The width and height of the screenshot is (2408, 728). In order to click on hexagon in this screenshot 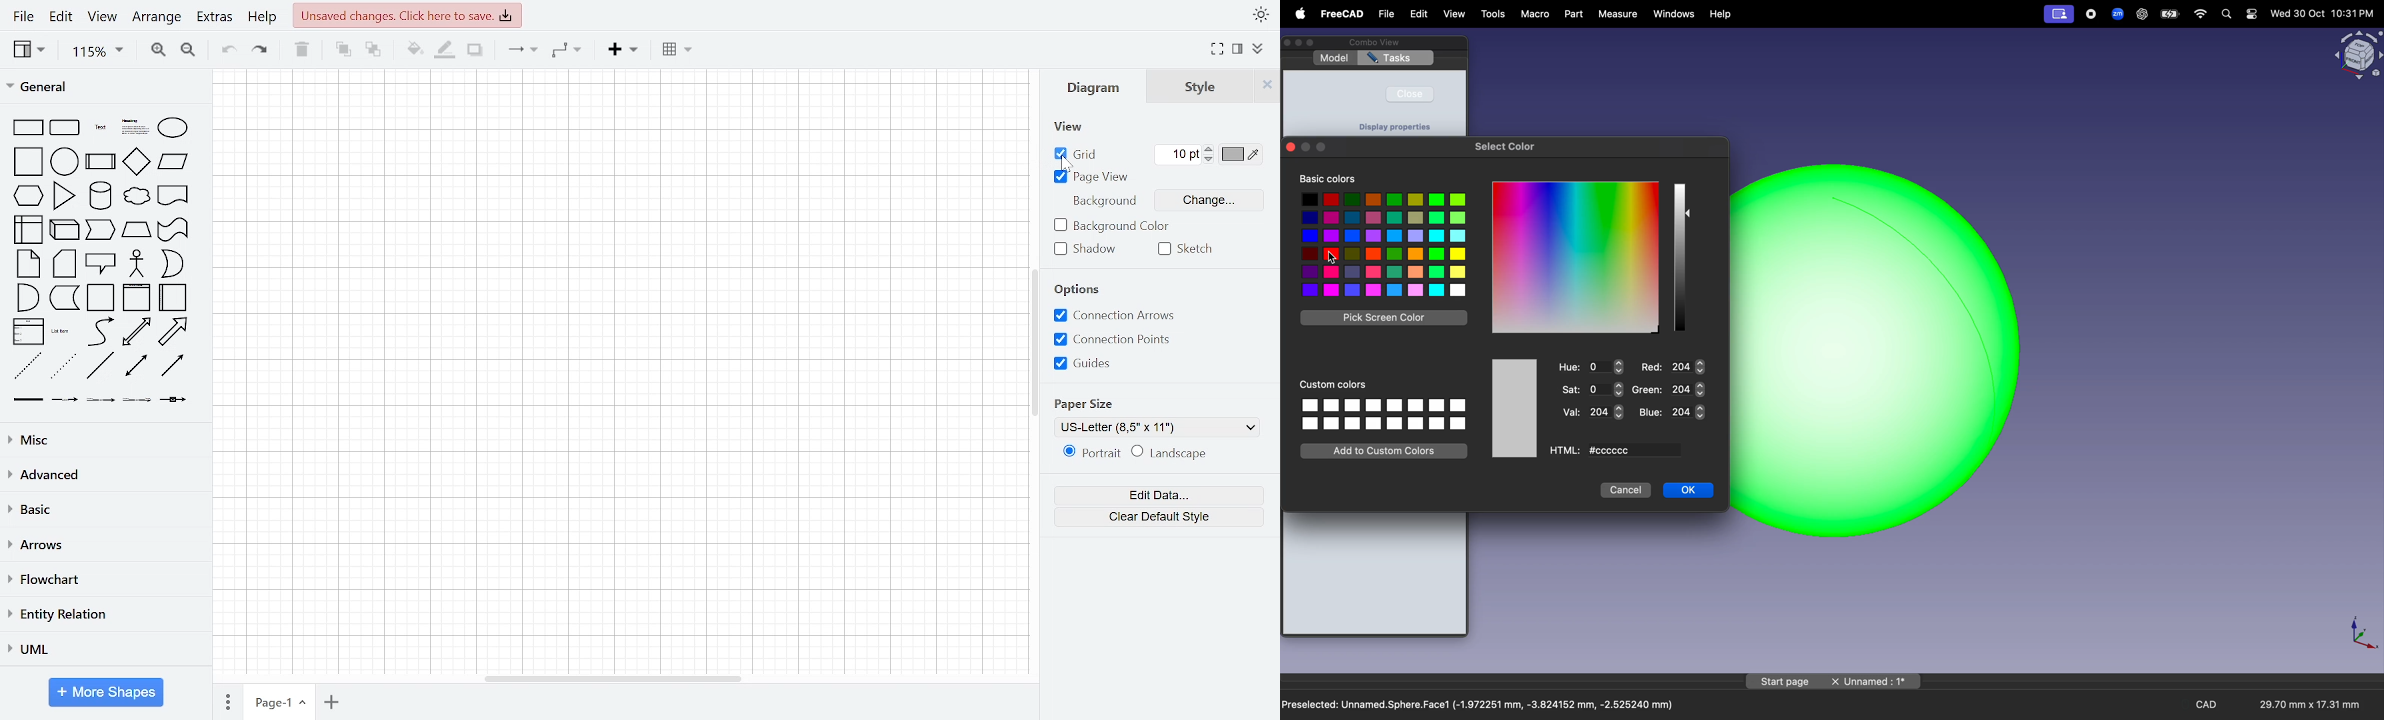, I will do `click(26, 195)`.